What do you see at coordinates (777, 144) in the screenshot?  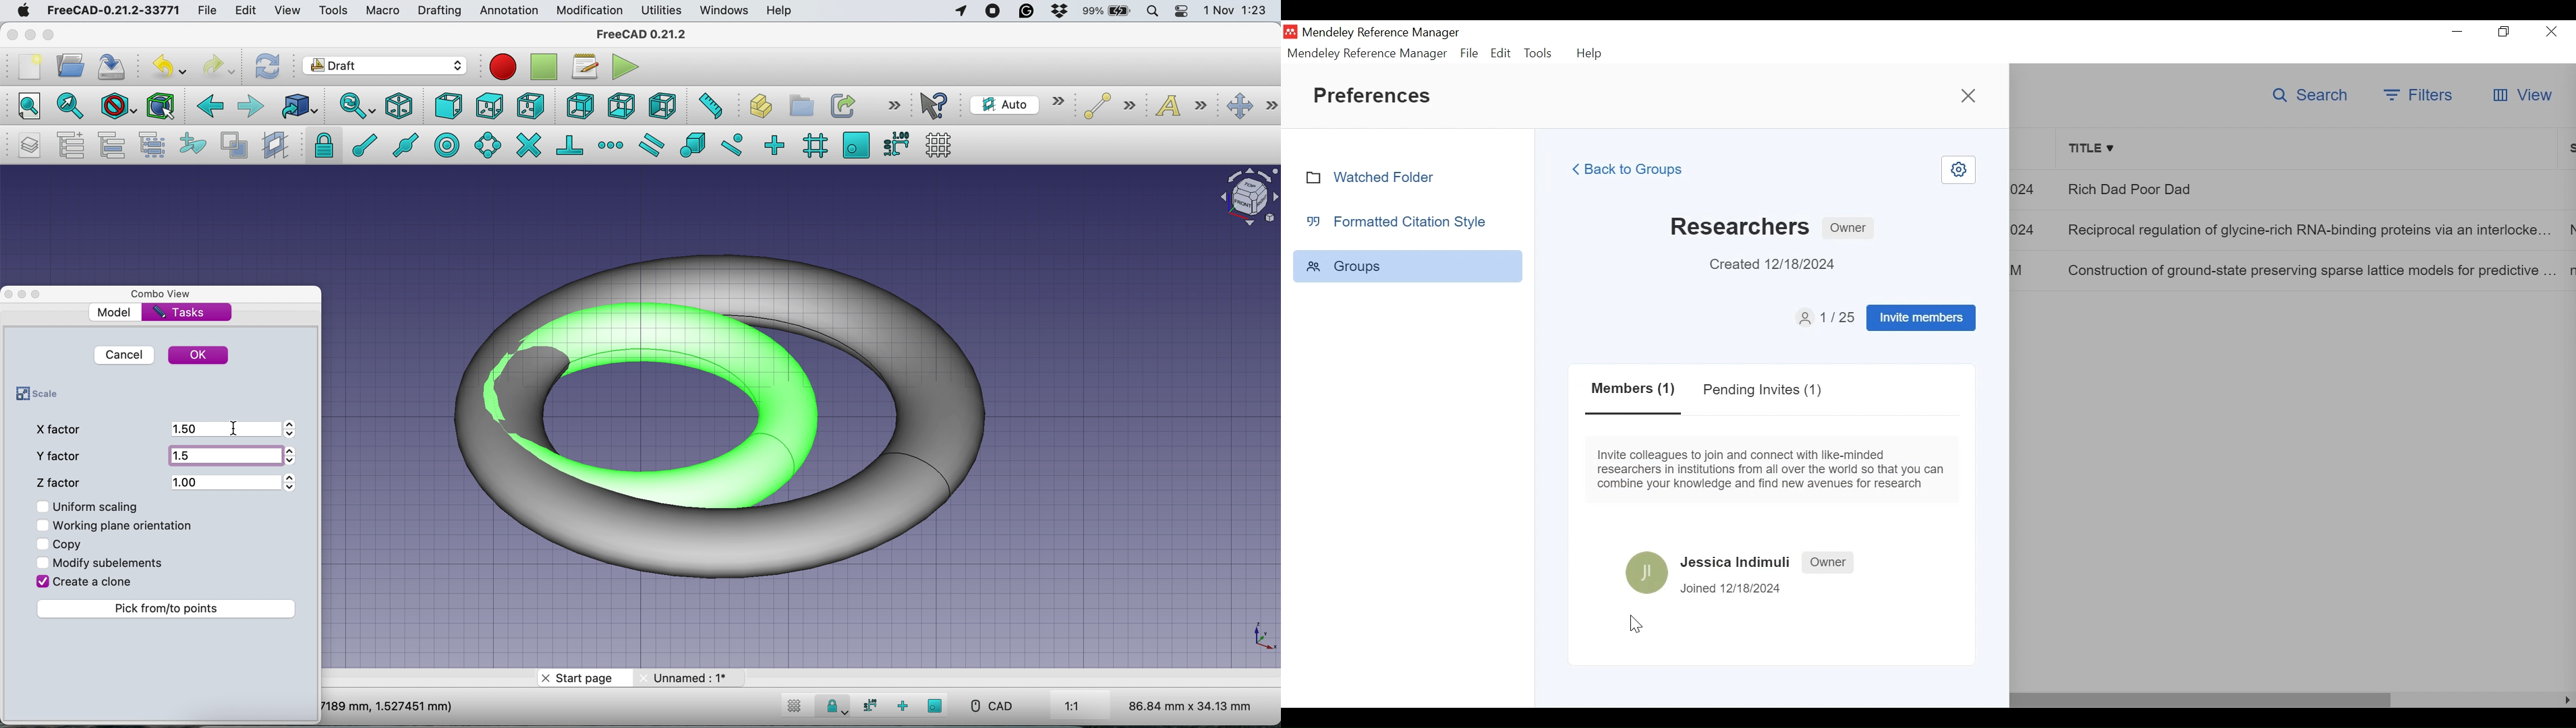 I see `snap ortho` at bounding box center [777, 144].